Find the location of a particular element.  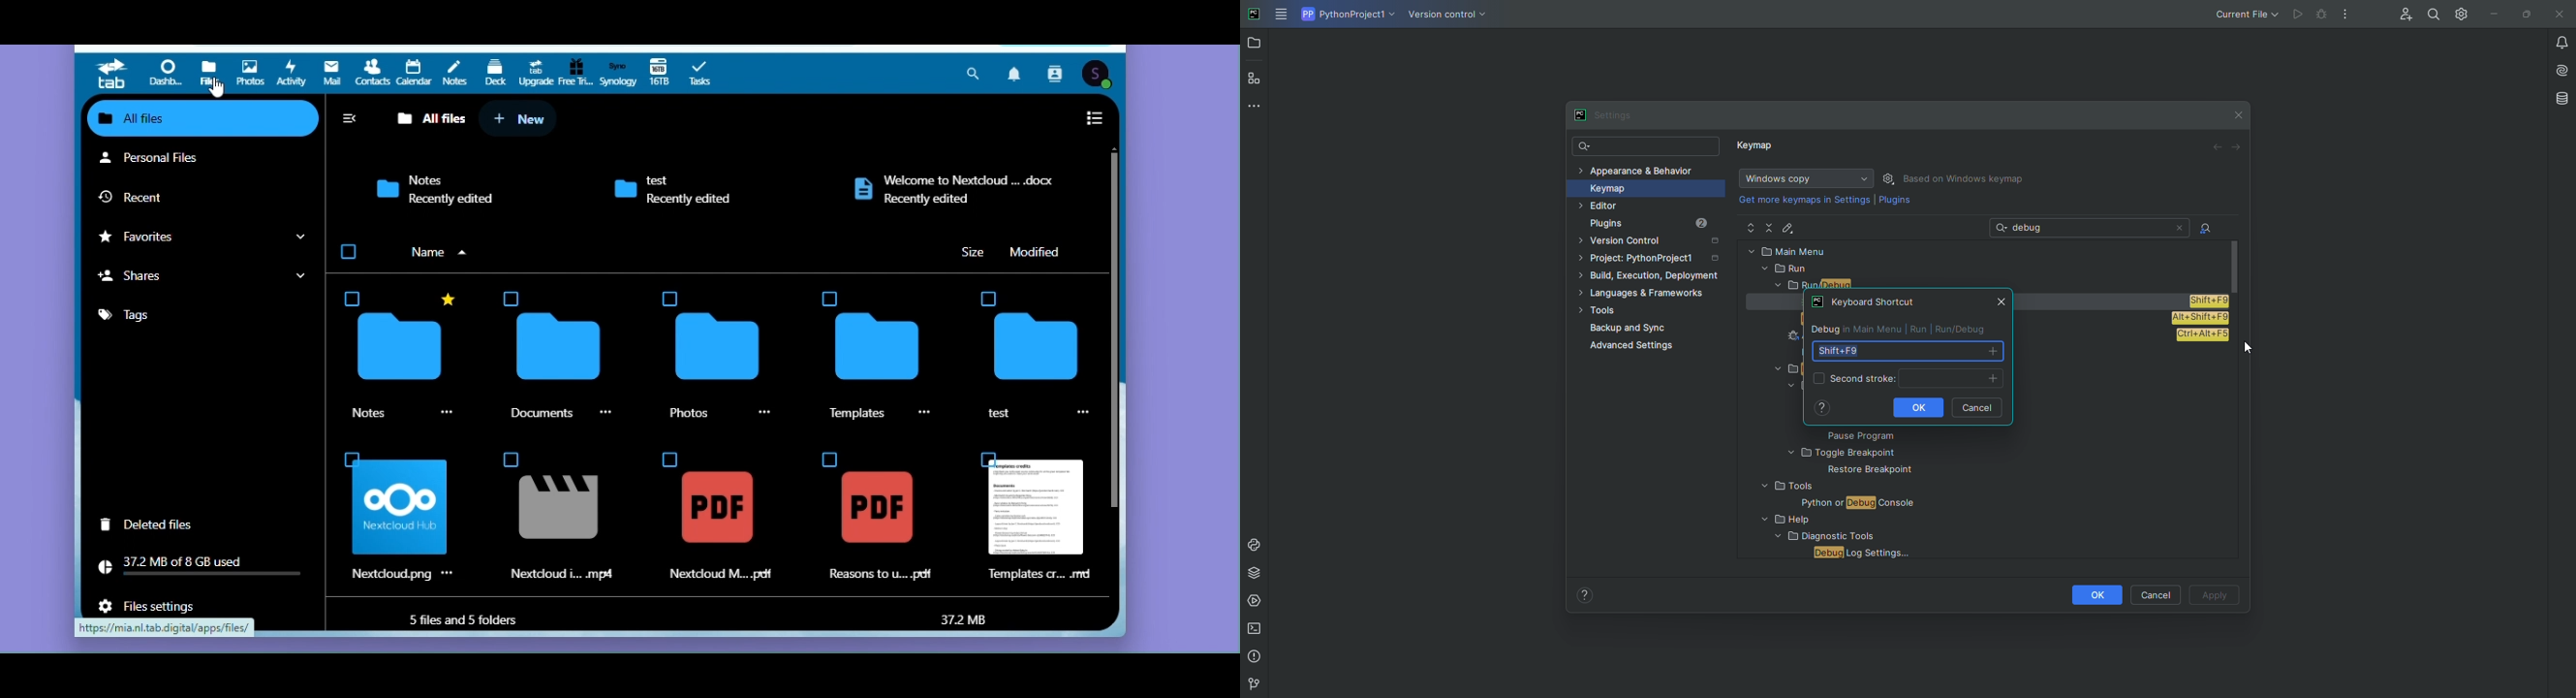

recent is located at coordinates (200, 196).